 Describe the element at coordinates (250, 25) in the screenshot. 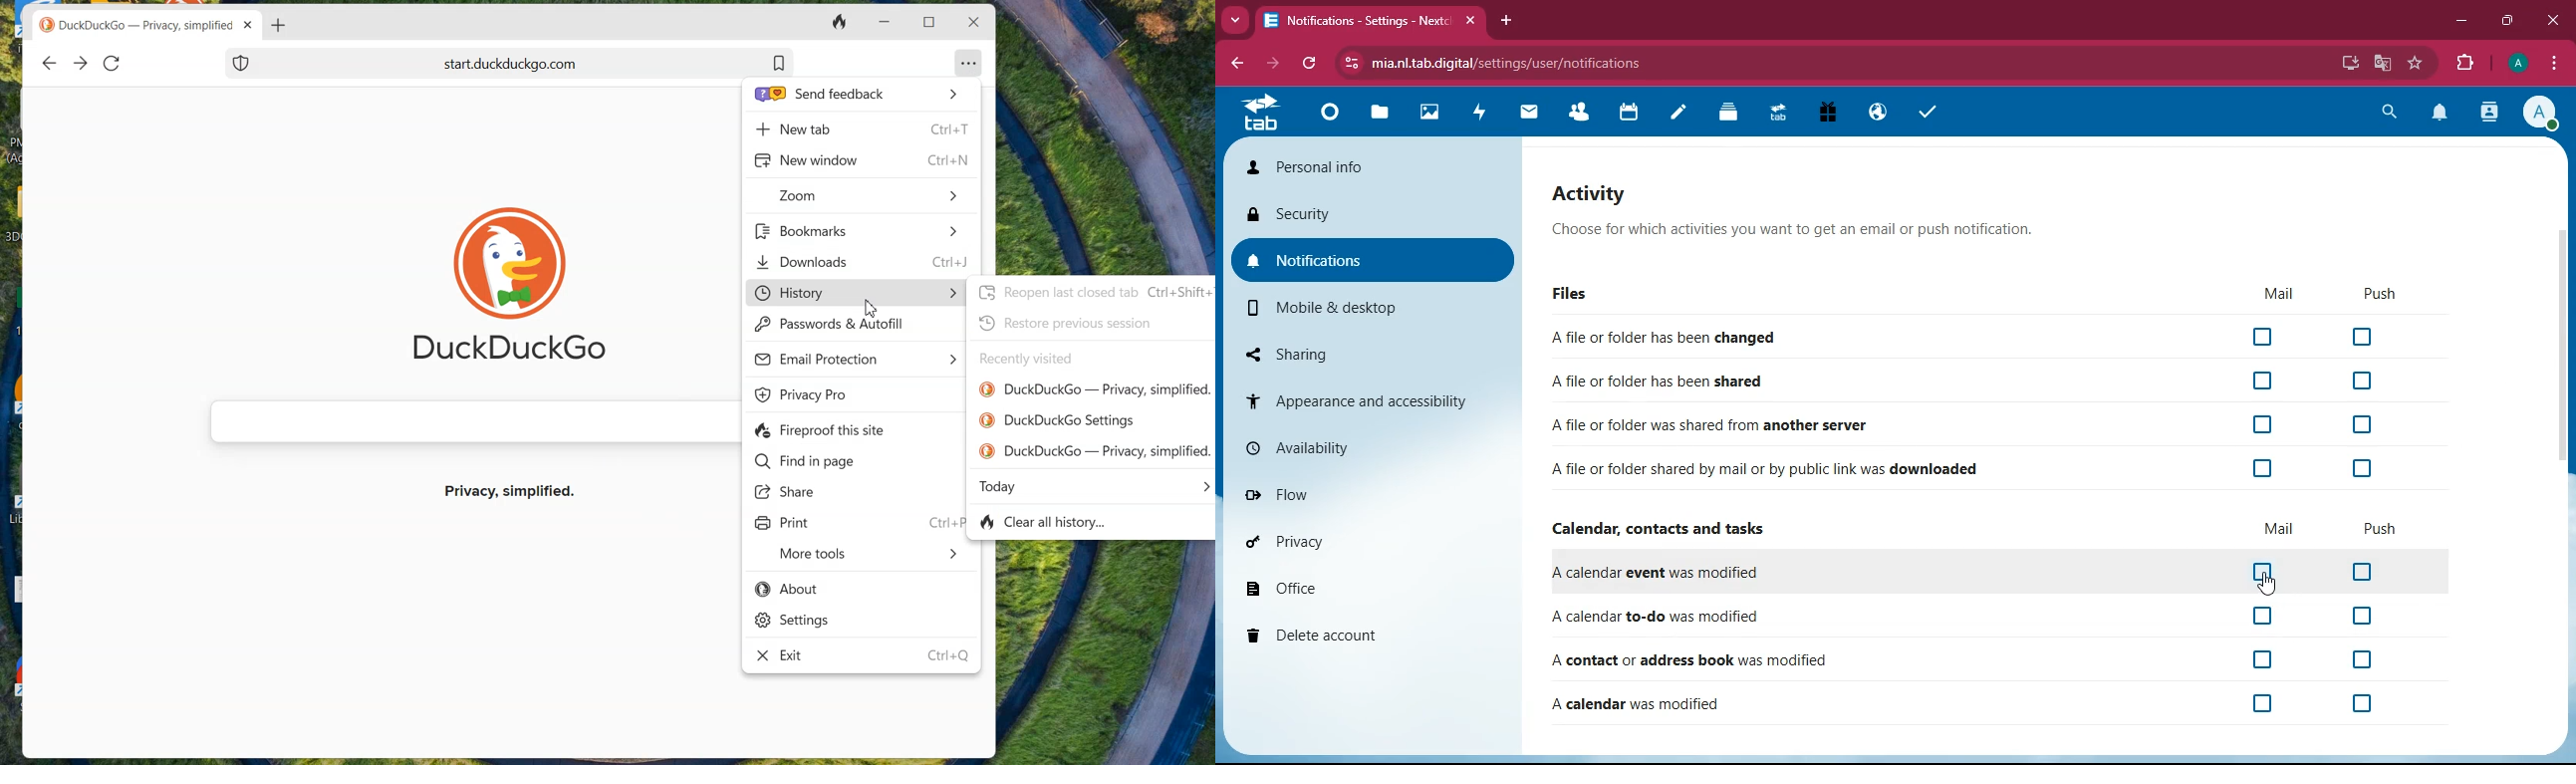

I see `close` at that location.